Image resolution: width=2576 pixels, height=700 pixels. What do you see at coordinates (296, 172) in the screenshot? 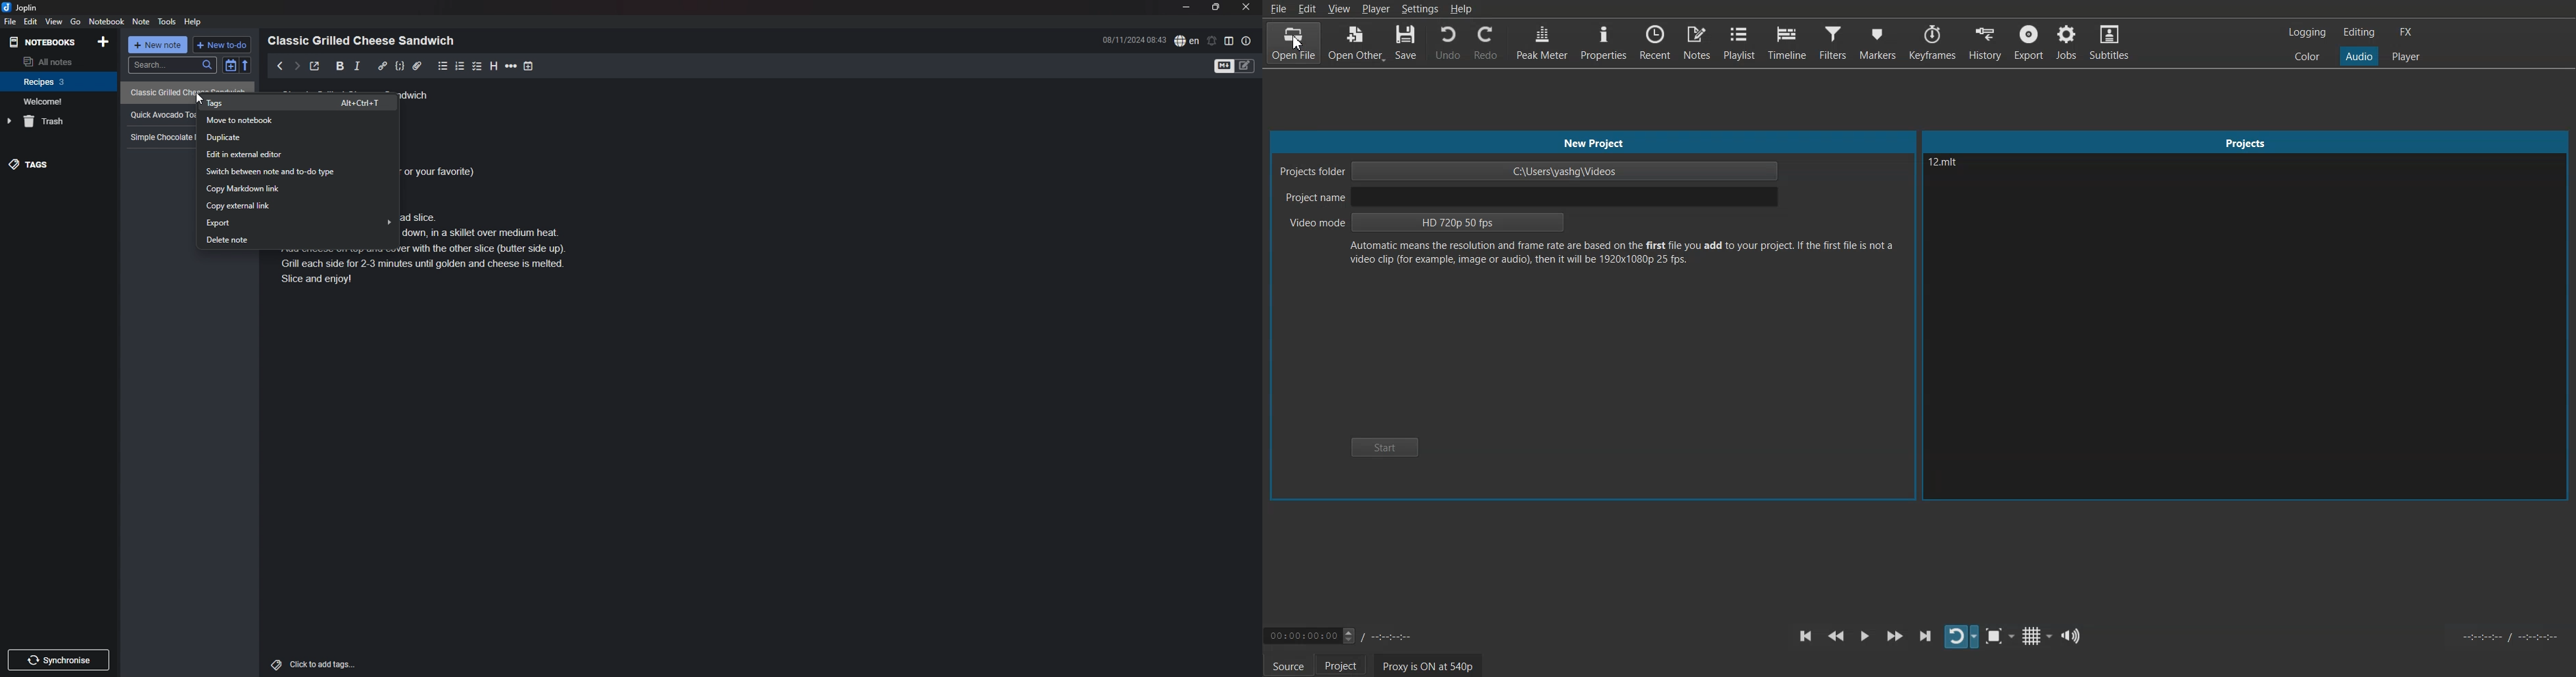
I see `switch between note and todo` at bounding box center [296, 172].